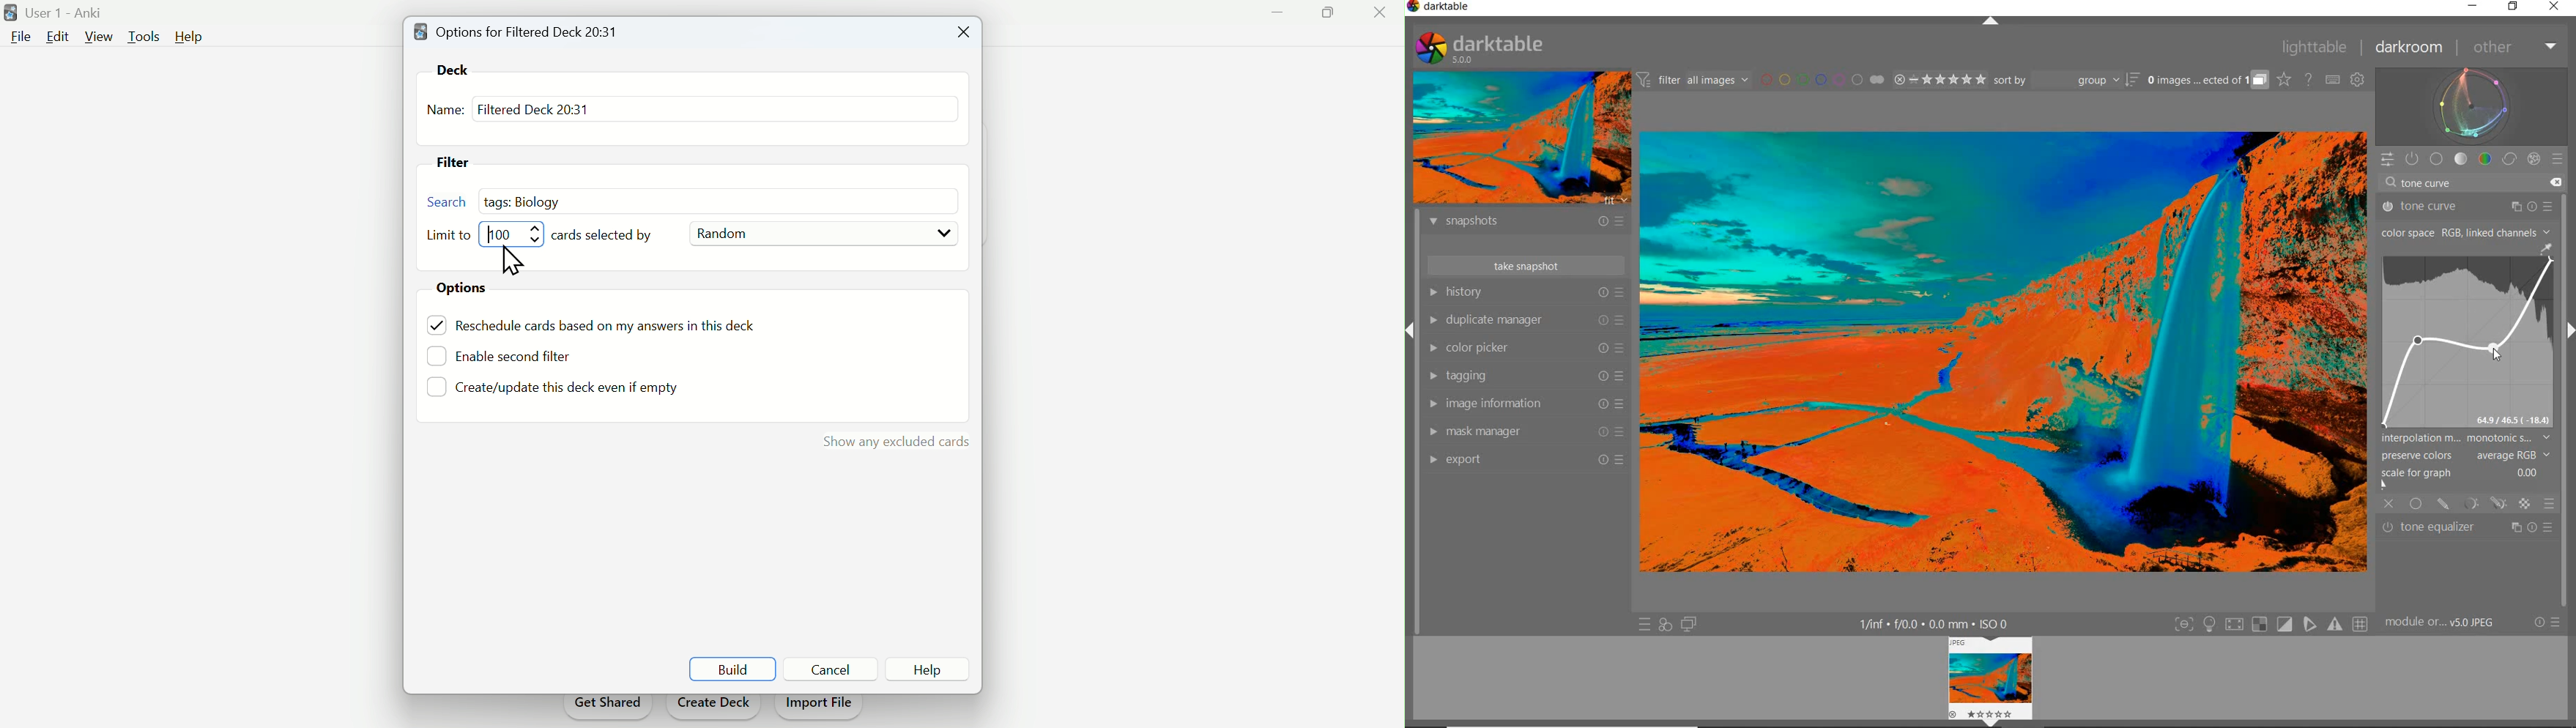 The width and height of the screenshot is (2576, 728). I want to click on lighttable, so click(2318, 47).